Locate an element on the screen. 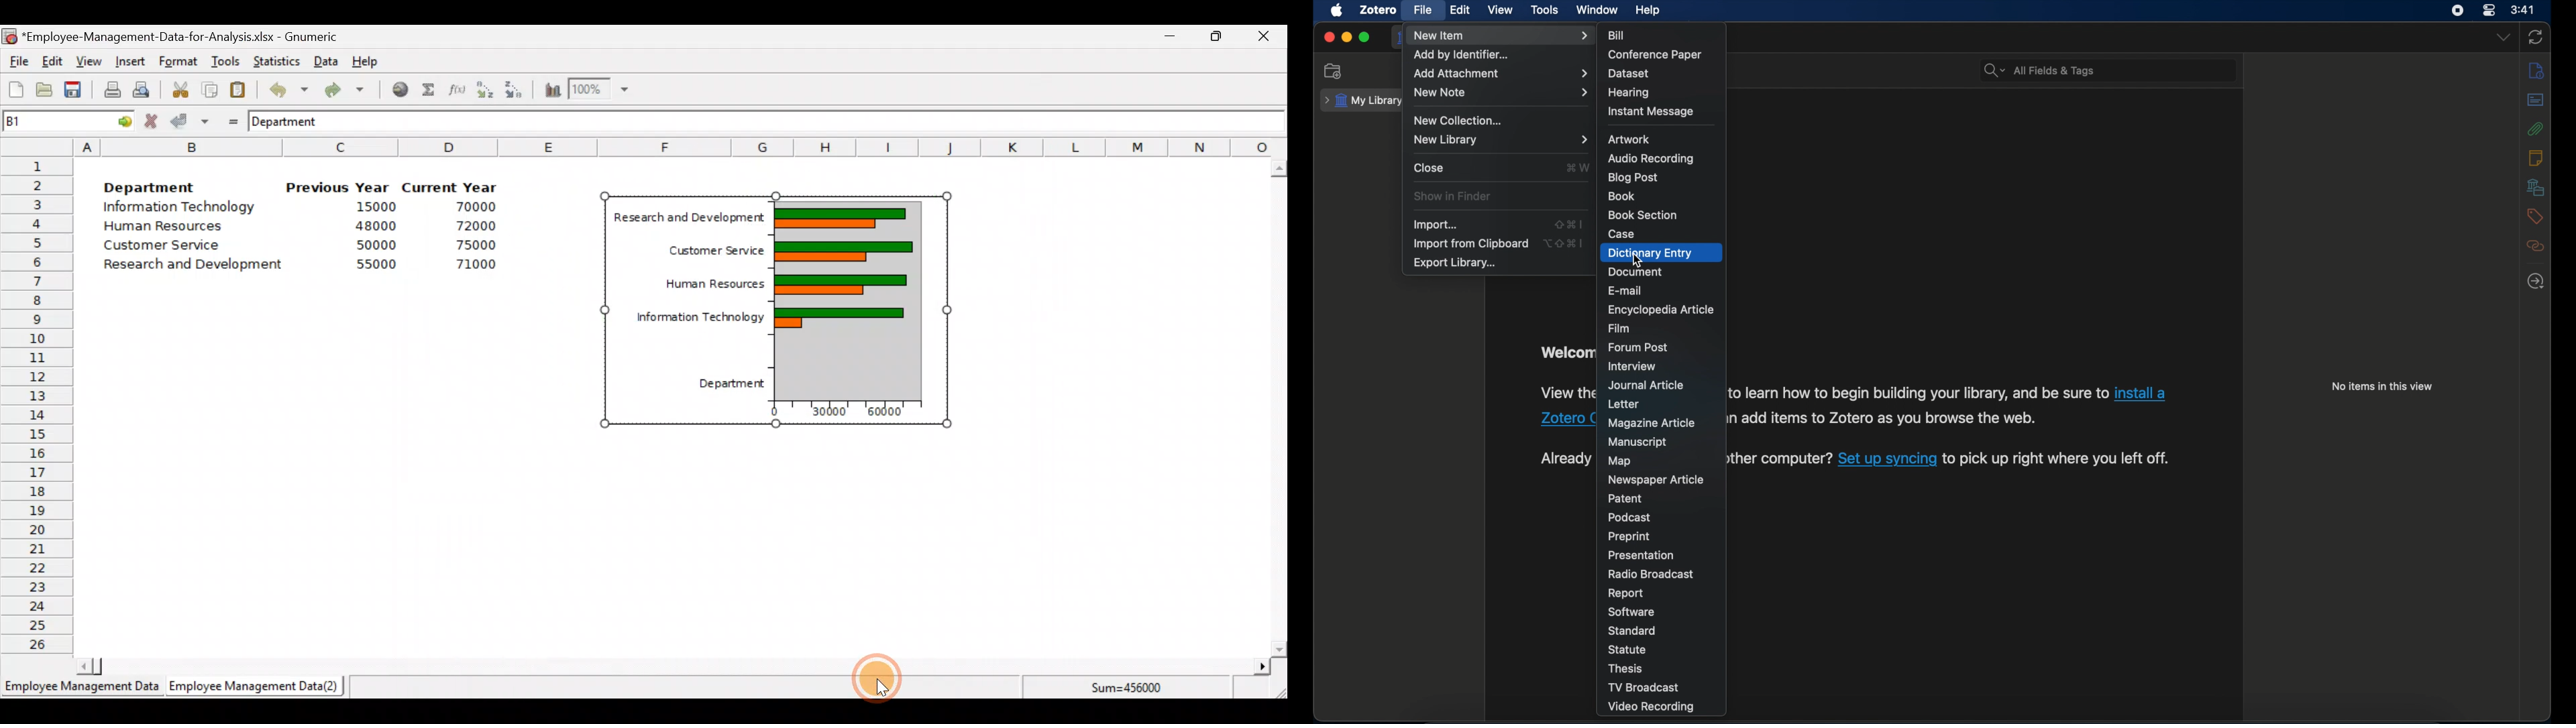 Image resolution: width=2576 pixels, height=728 pixels. letter is located at coordinates (1623, 405).